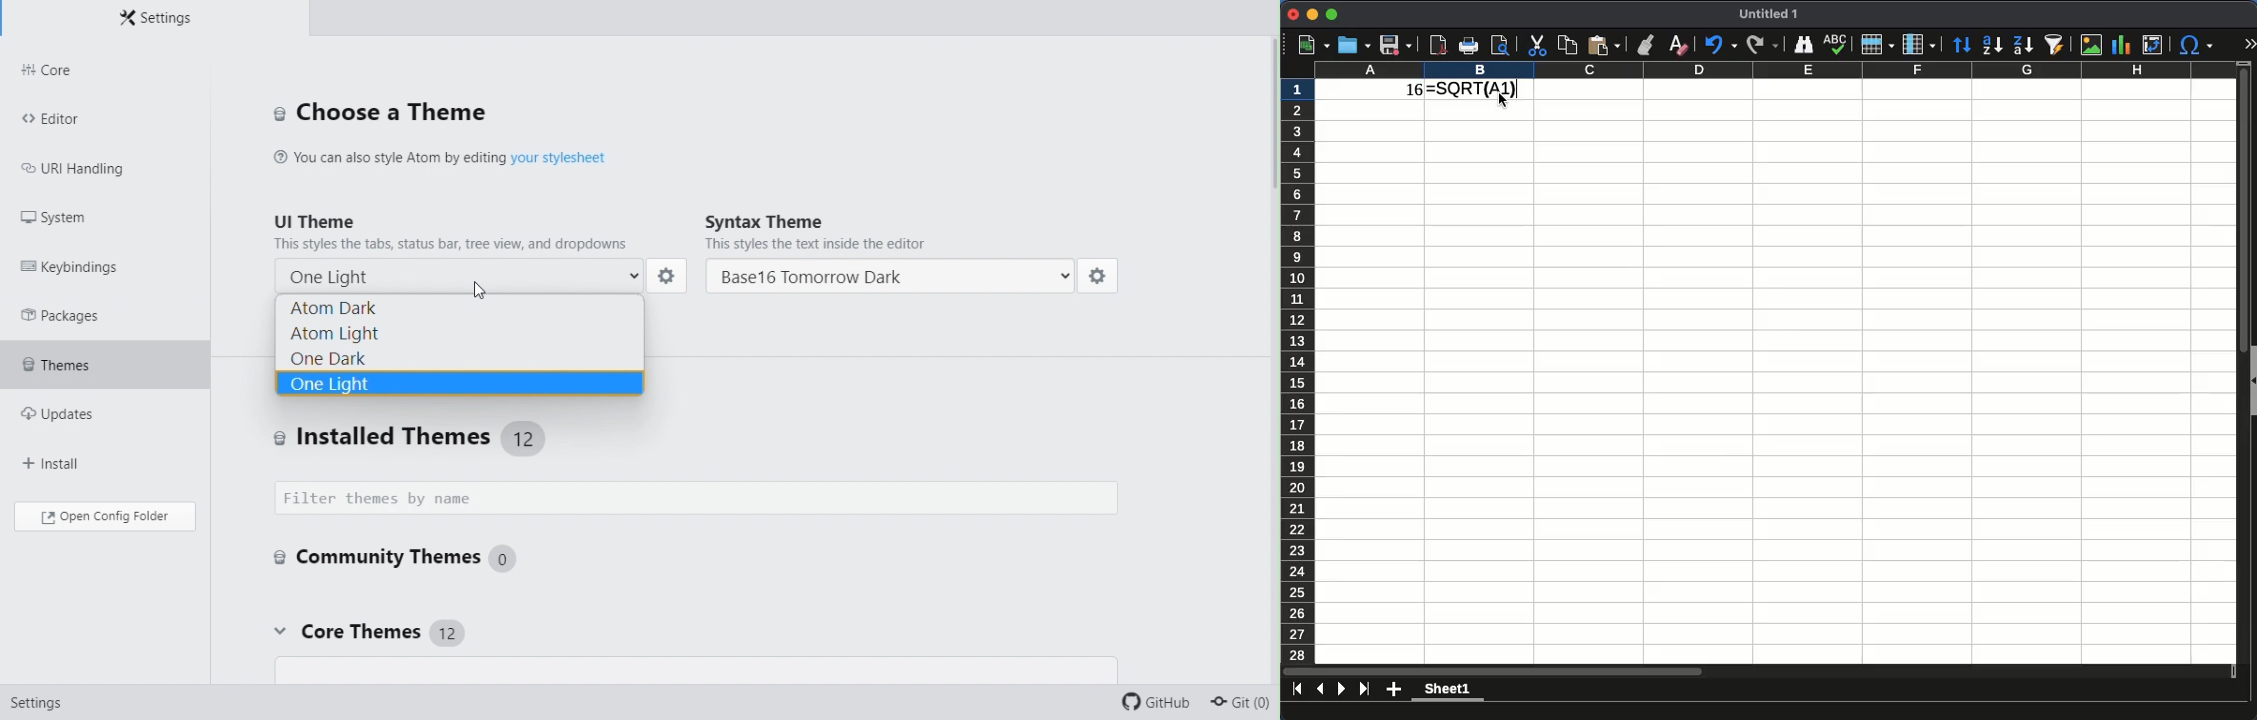 The height and width of the screenshot is (728, 2268). I want to click on descending, so click(2023, 46).